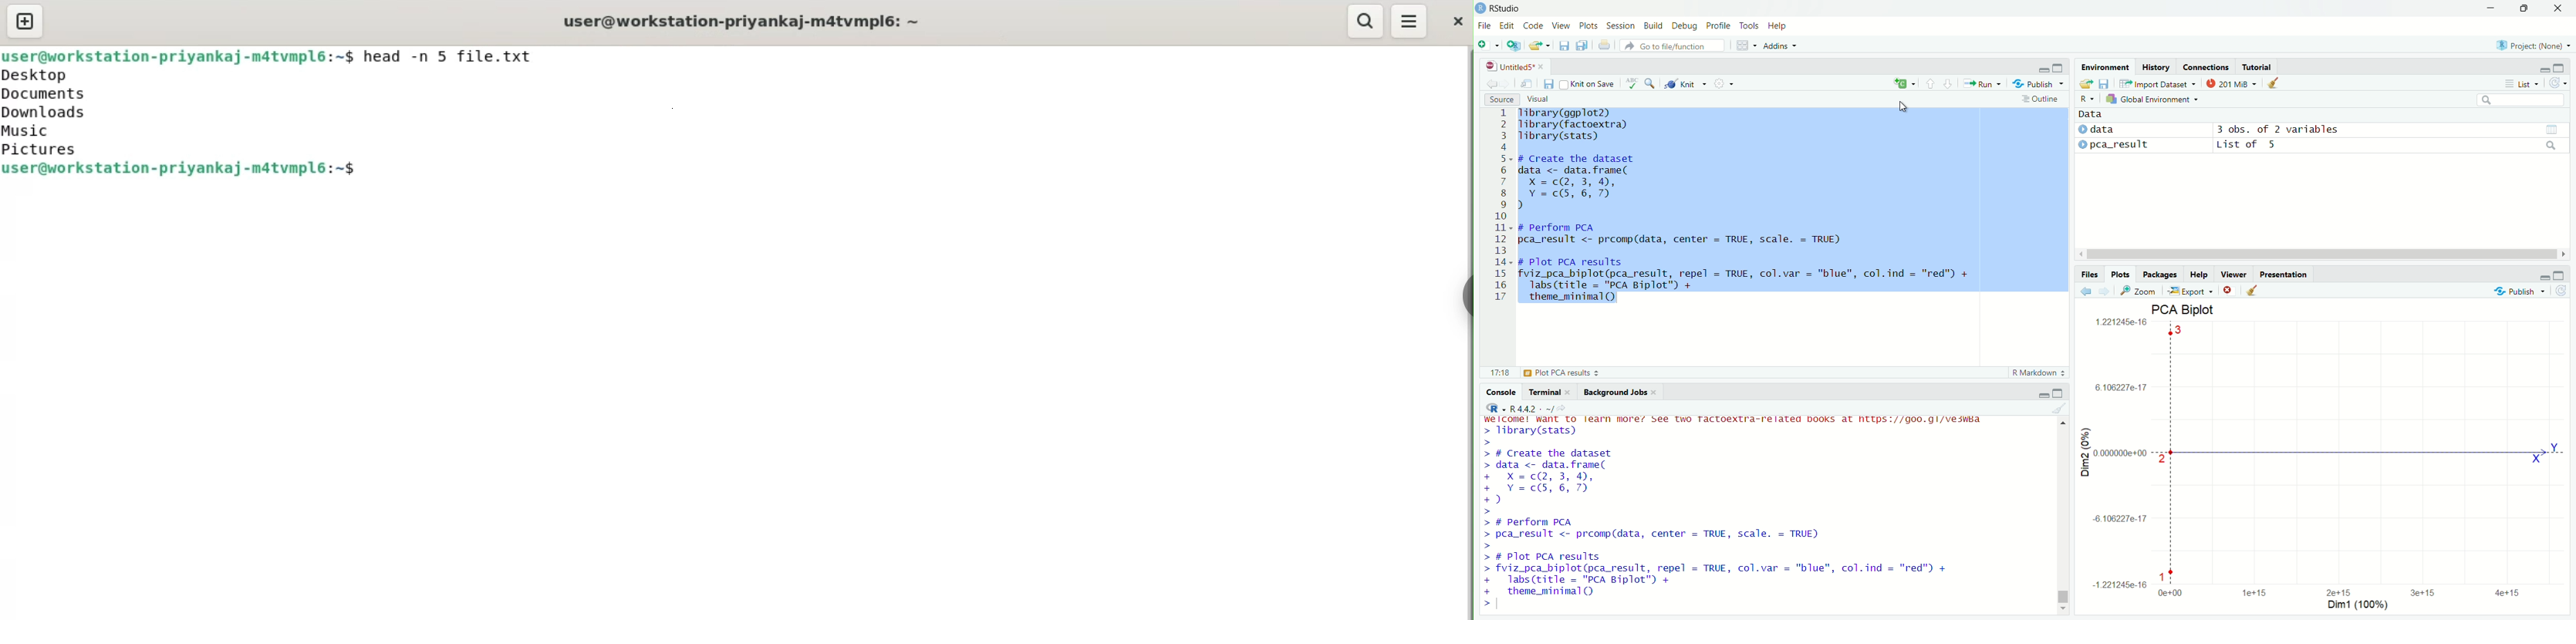 This screenshot has width=2576, height=644. What do you see at coordinates (2491, 8) in the screenshot?
I see `minimize` at bounding box center [2491, 8].